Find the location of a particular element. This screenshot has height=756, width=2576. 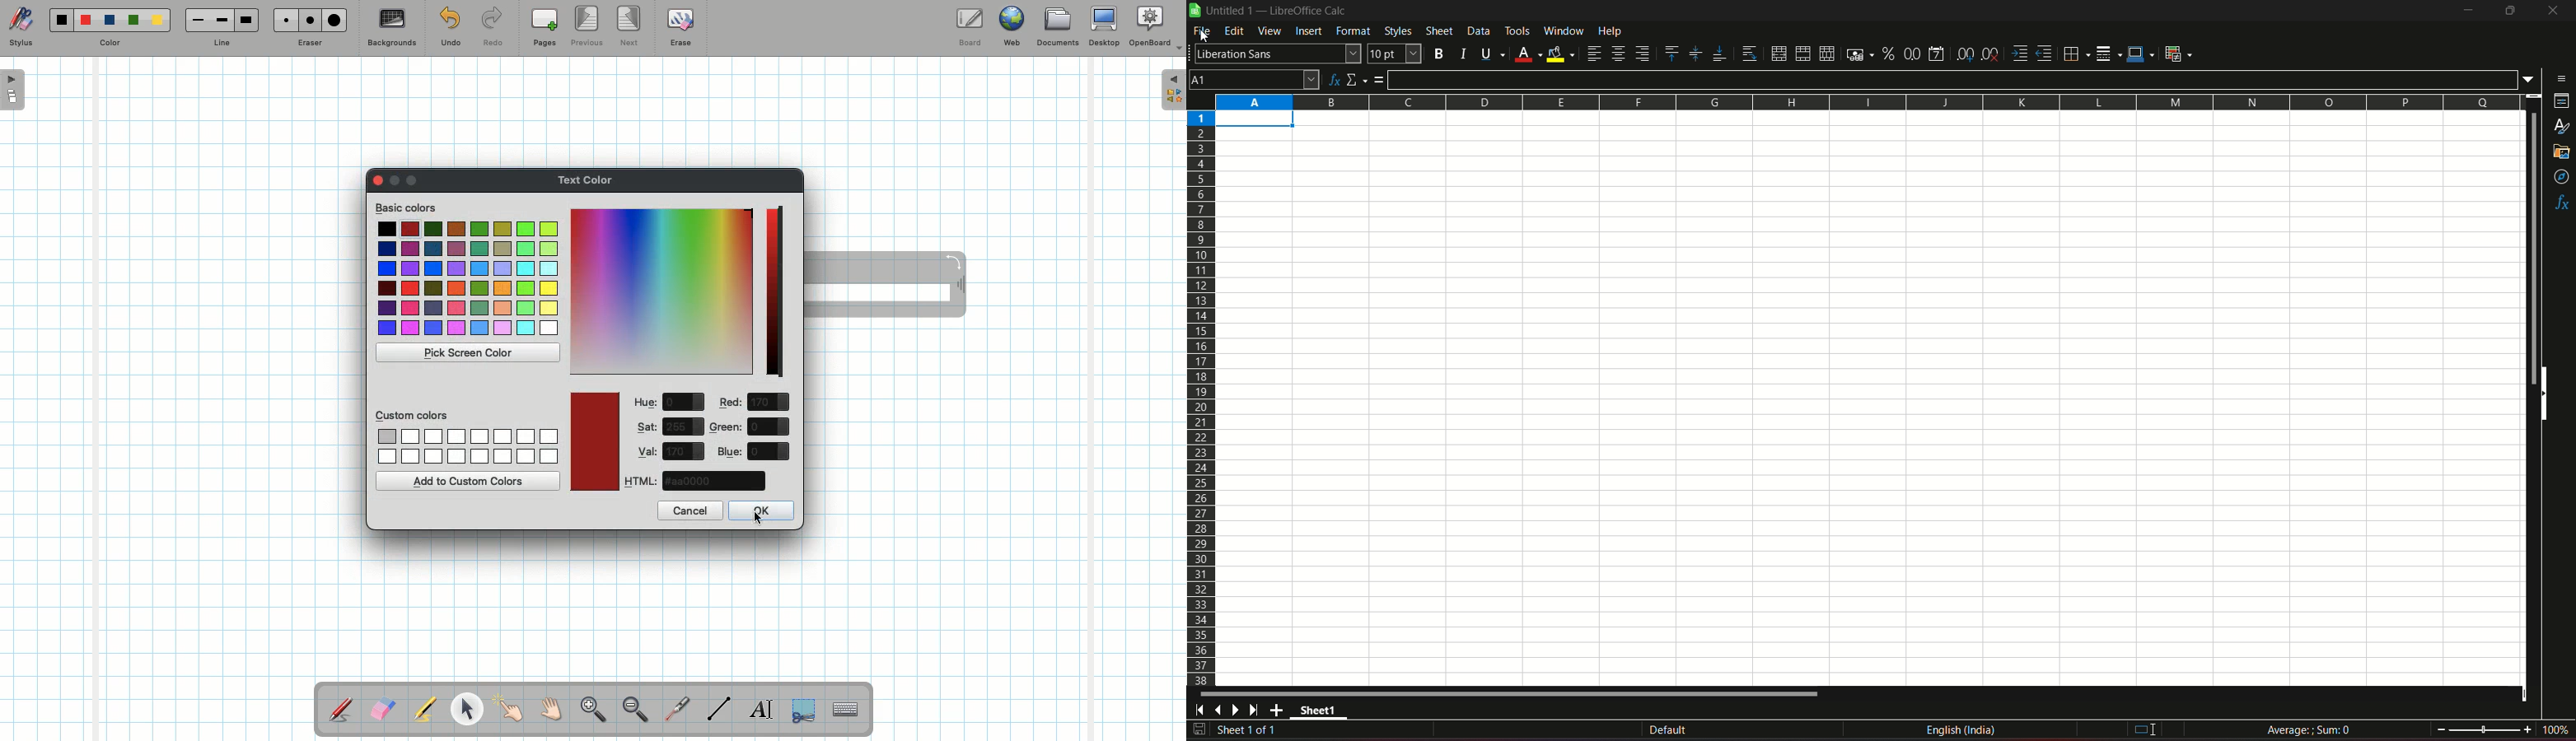

merge and center is located at coordinates (1777, 53).